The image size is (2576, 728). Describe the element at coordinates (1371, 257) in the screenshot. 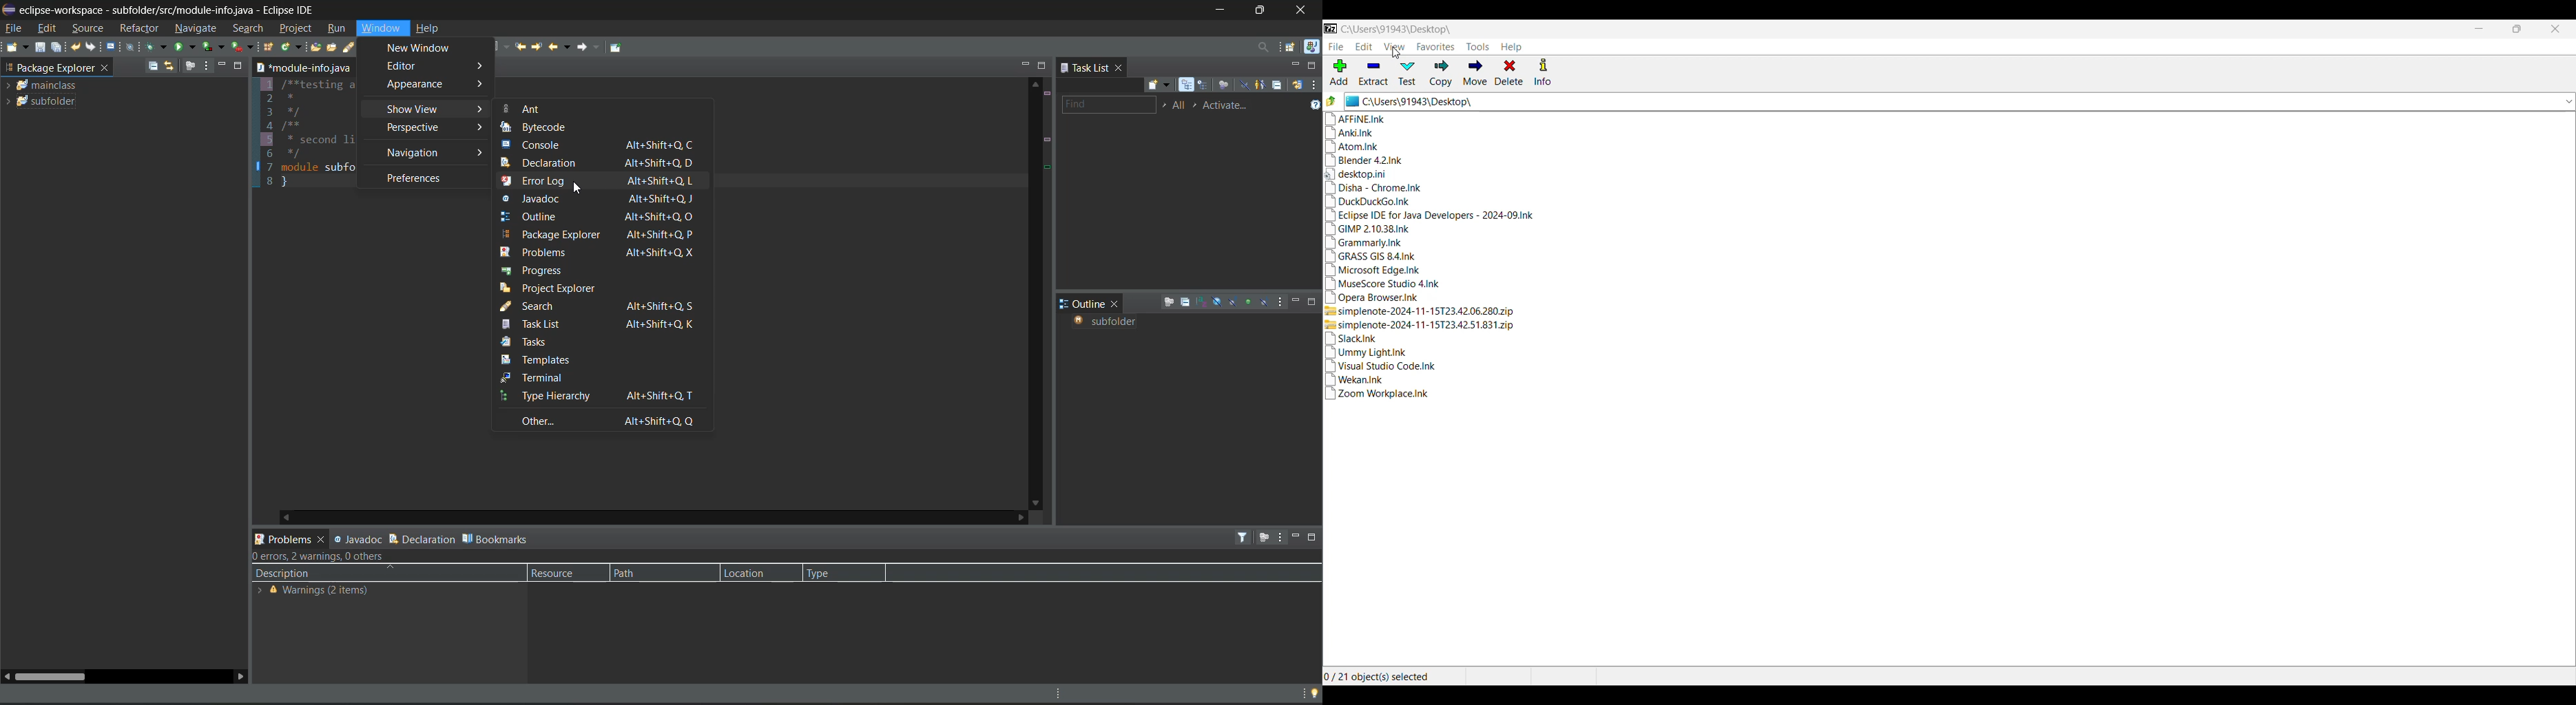

I see `GRASS GIS 84.Ink` at that location.